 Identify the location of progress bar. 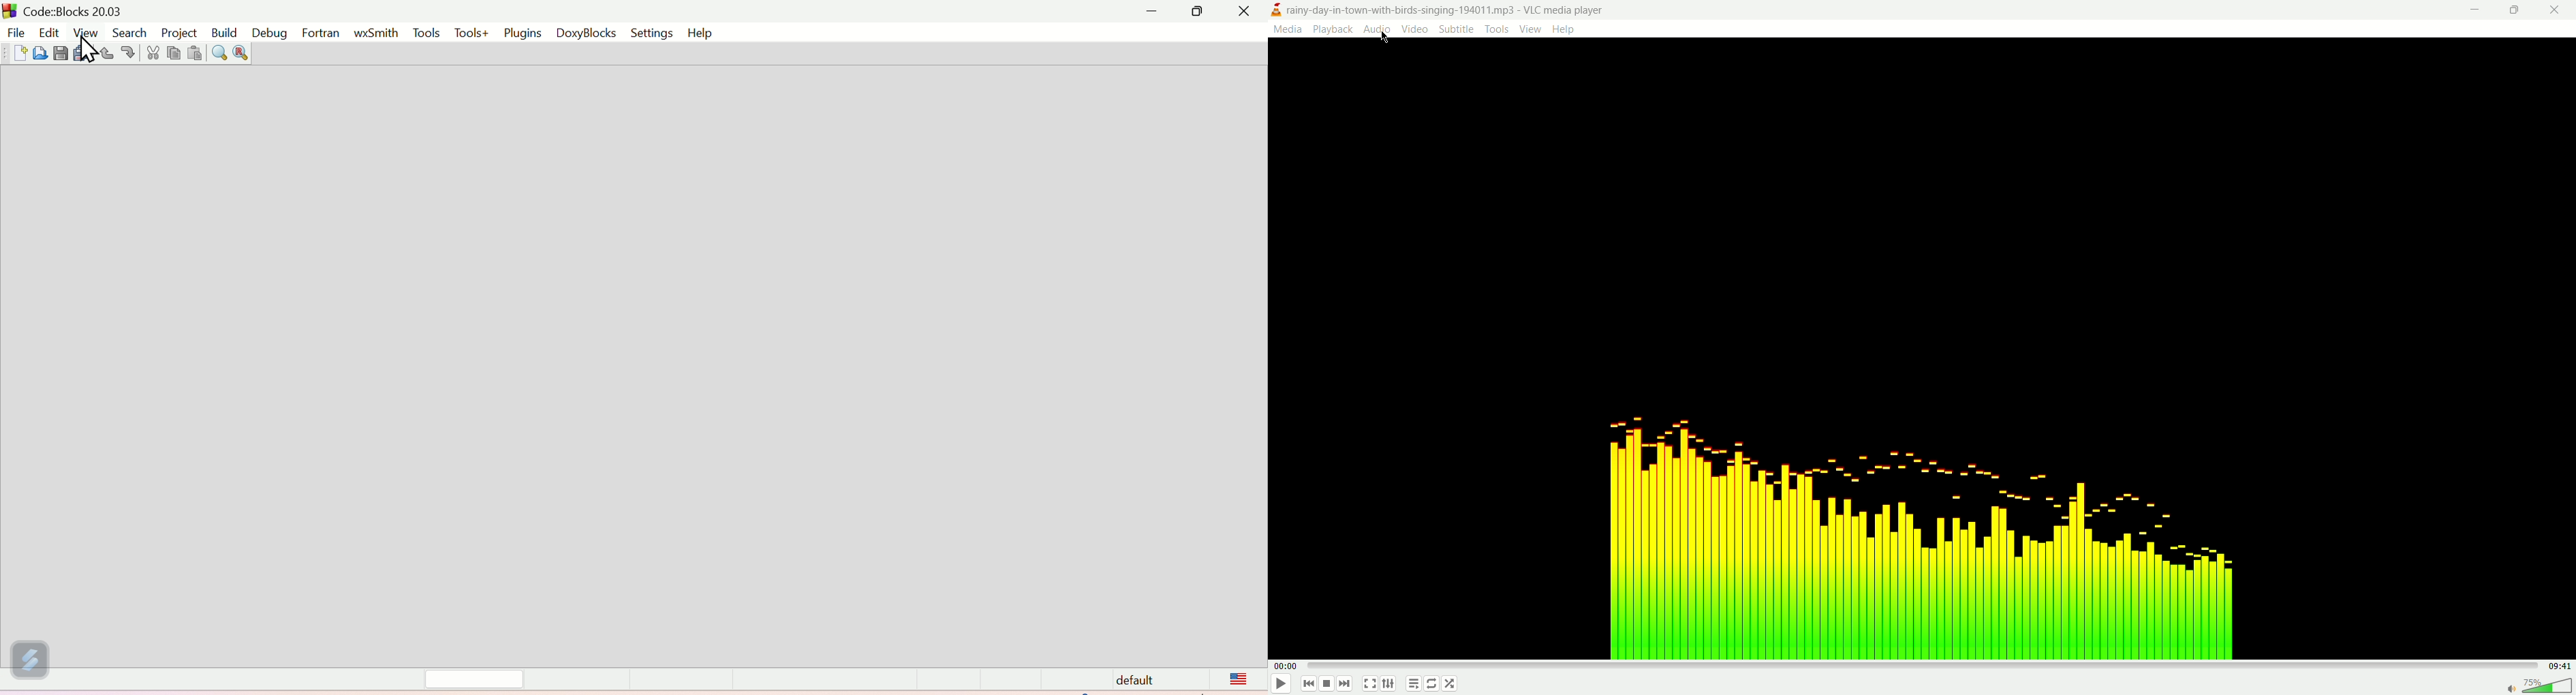
(1921, 664).